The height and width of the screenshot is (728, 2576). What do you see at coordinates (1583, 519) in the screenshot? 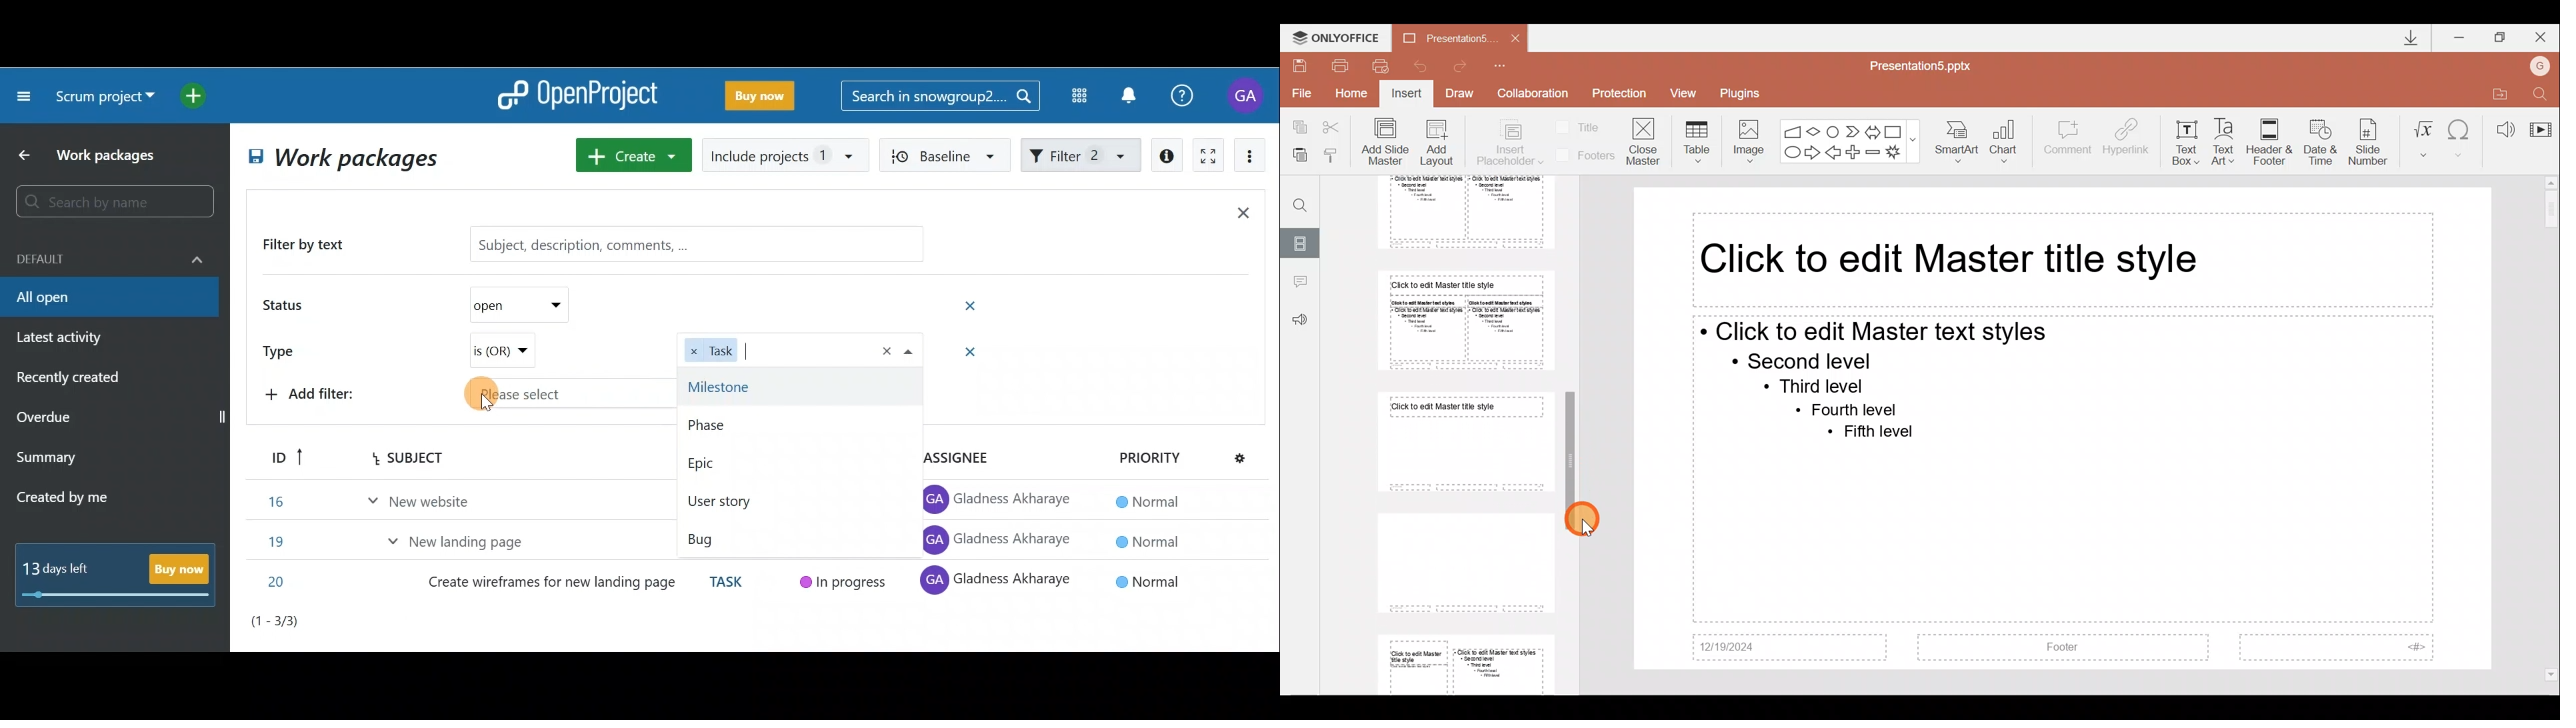
I see `Cursor` at bounding box center [1583, 519].